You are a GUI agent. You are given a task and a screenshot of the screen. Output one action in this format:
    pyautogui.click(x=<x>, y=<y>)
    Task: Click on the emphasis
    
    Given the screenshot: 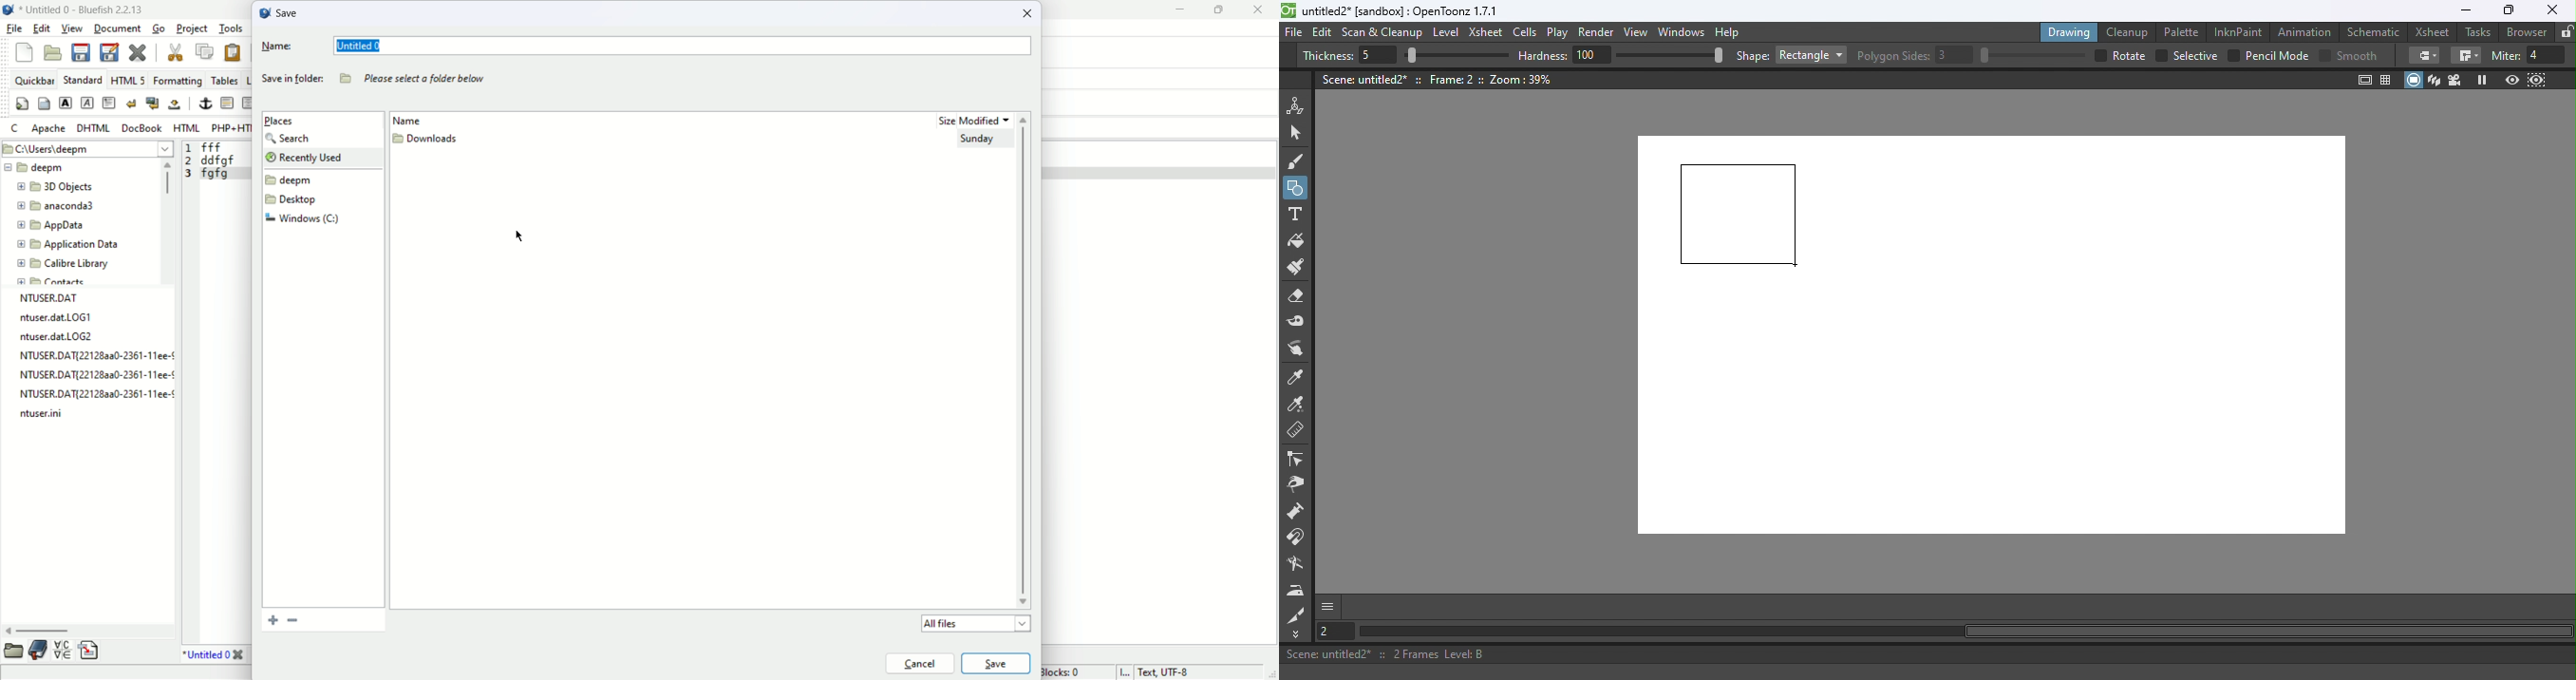 What is the action you would take?
    pyautogui.click(x=88, y=103)
    